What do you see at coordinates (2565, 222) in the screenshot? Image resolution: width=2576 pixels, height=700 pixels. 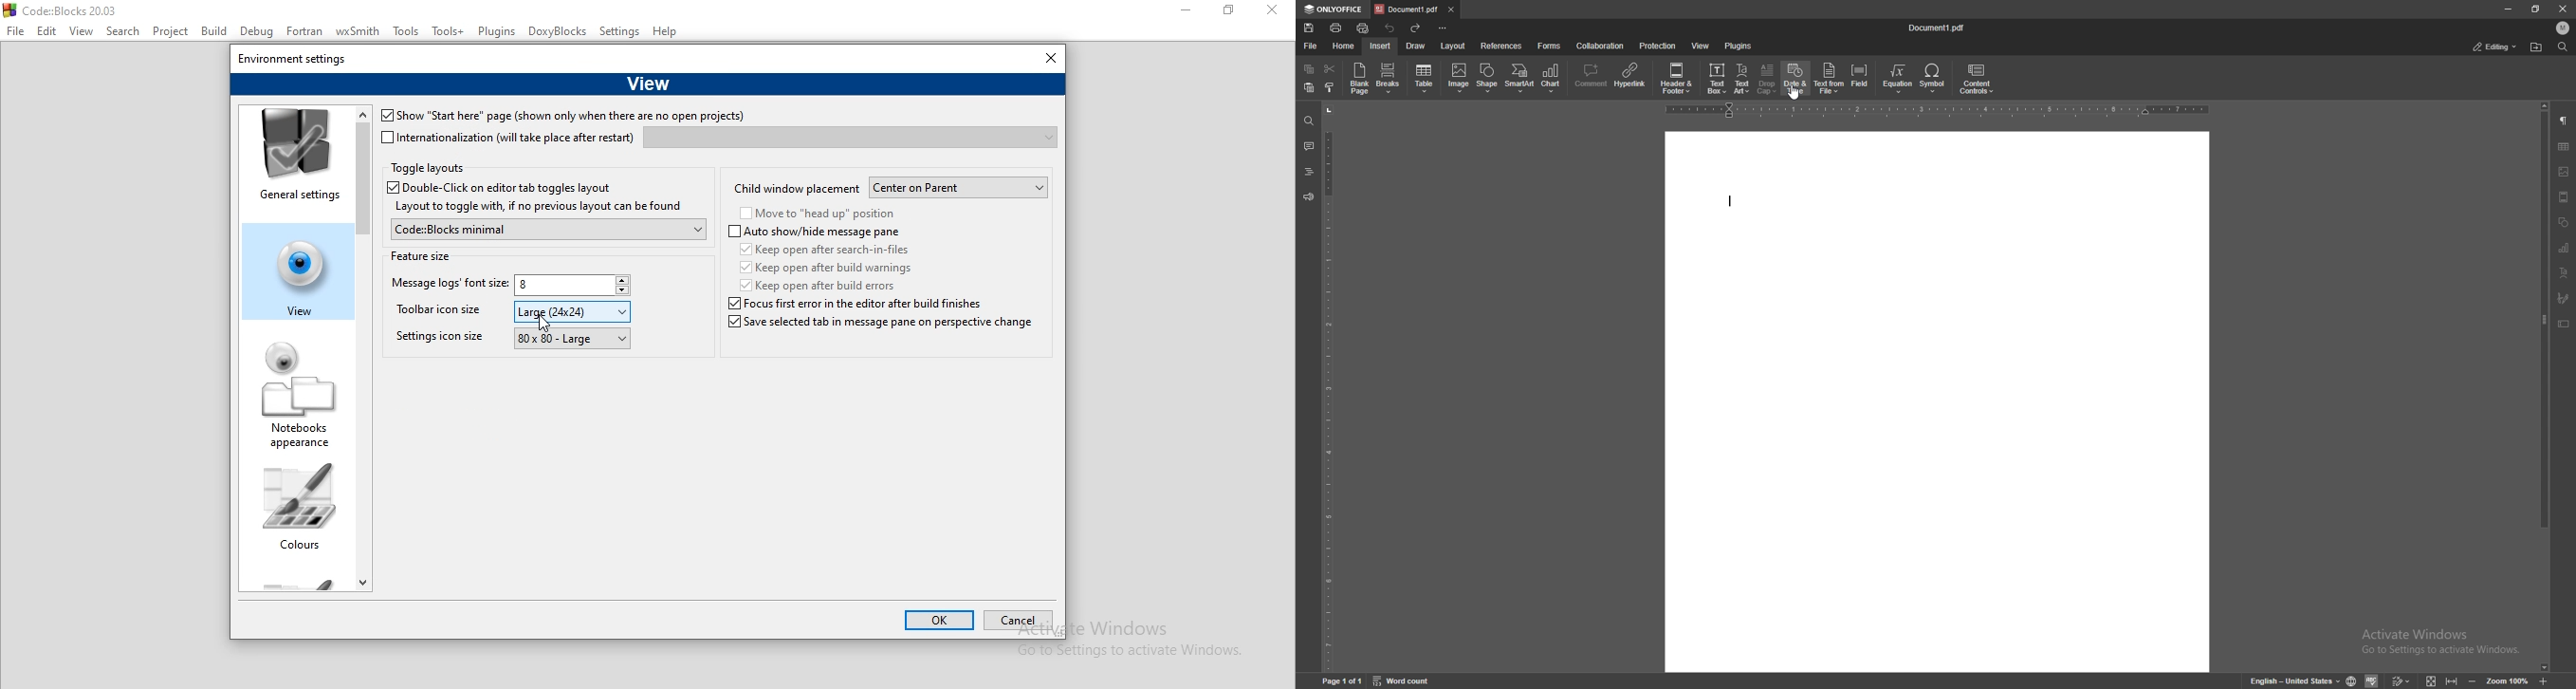 I see `shapes` at bounding box center [2565, 222].